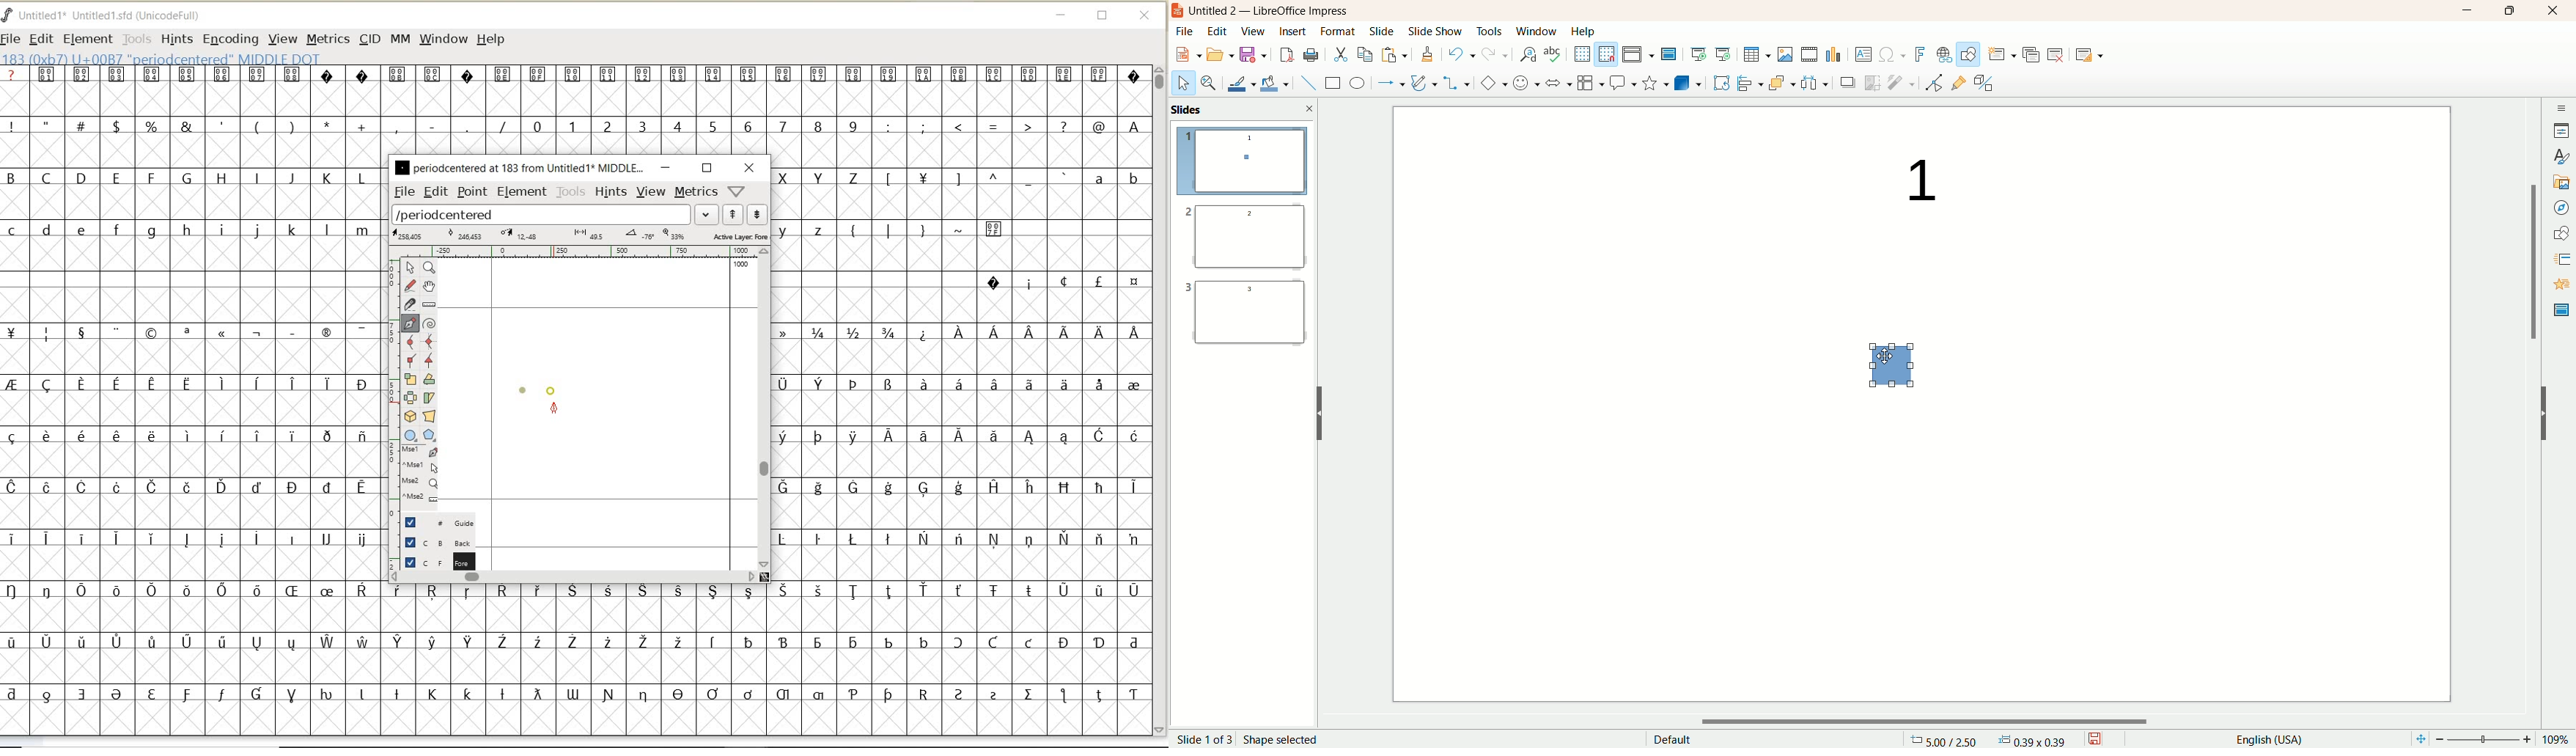  What do you see at coordinates (749, 168) in the screenshot?
I see `close` at bounding box center [749, 168].